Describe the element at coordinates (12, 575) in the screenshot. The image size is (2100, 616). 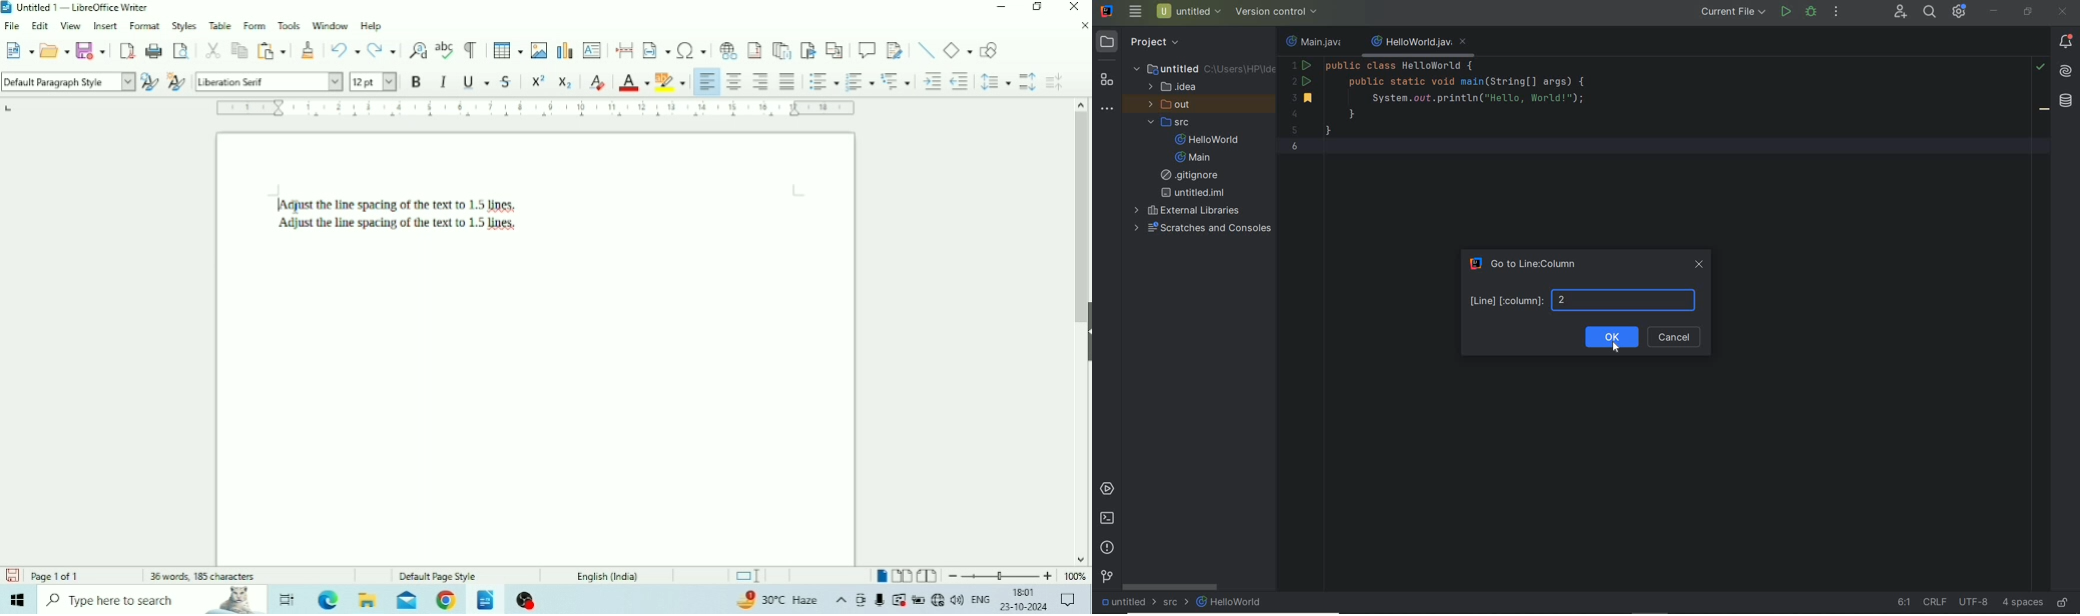
I see `Save` at that location.